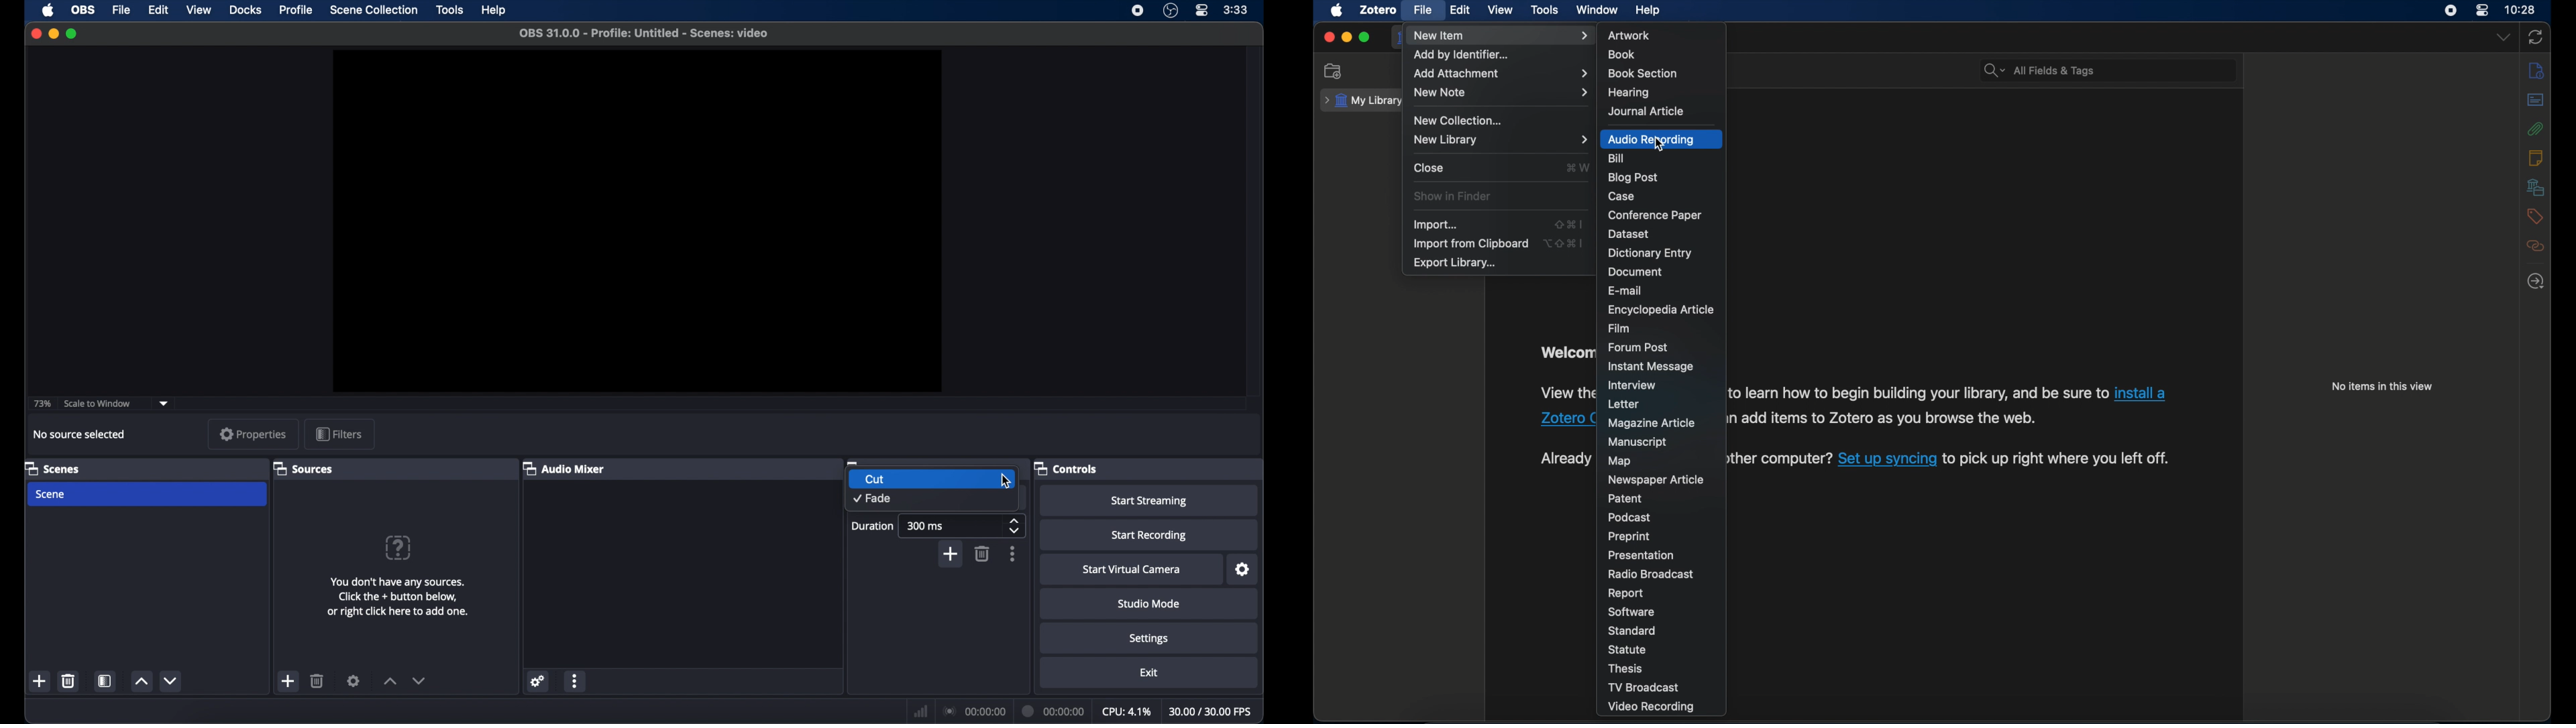 Image resolution: width=2576 pixels, height=728 pixels. I want to click on fade, so click(873, 499).